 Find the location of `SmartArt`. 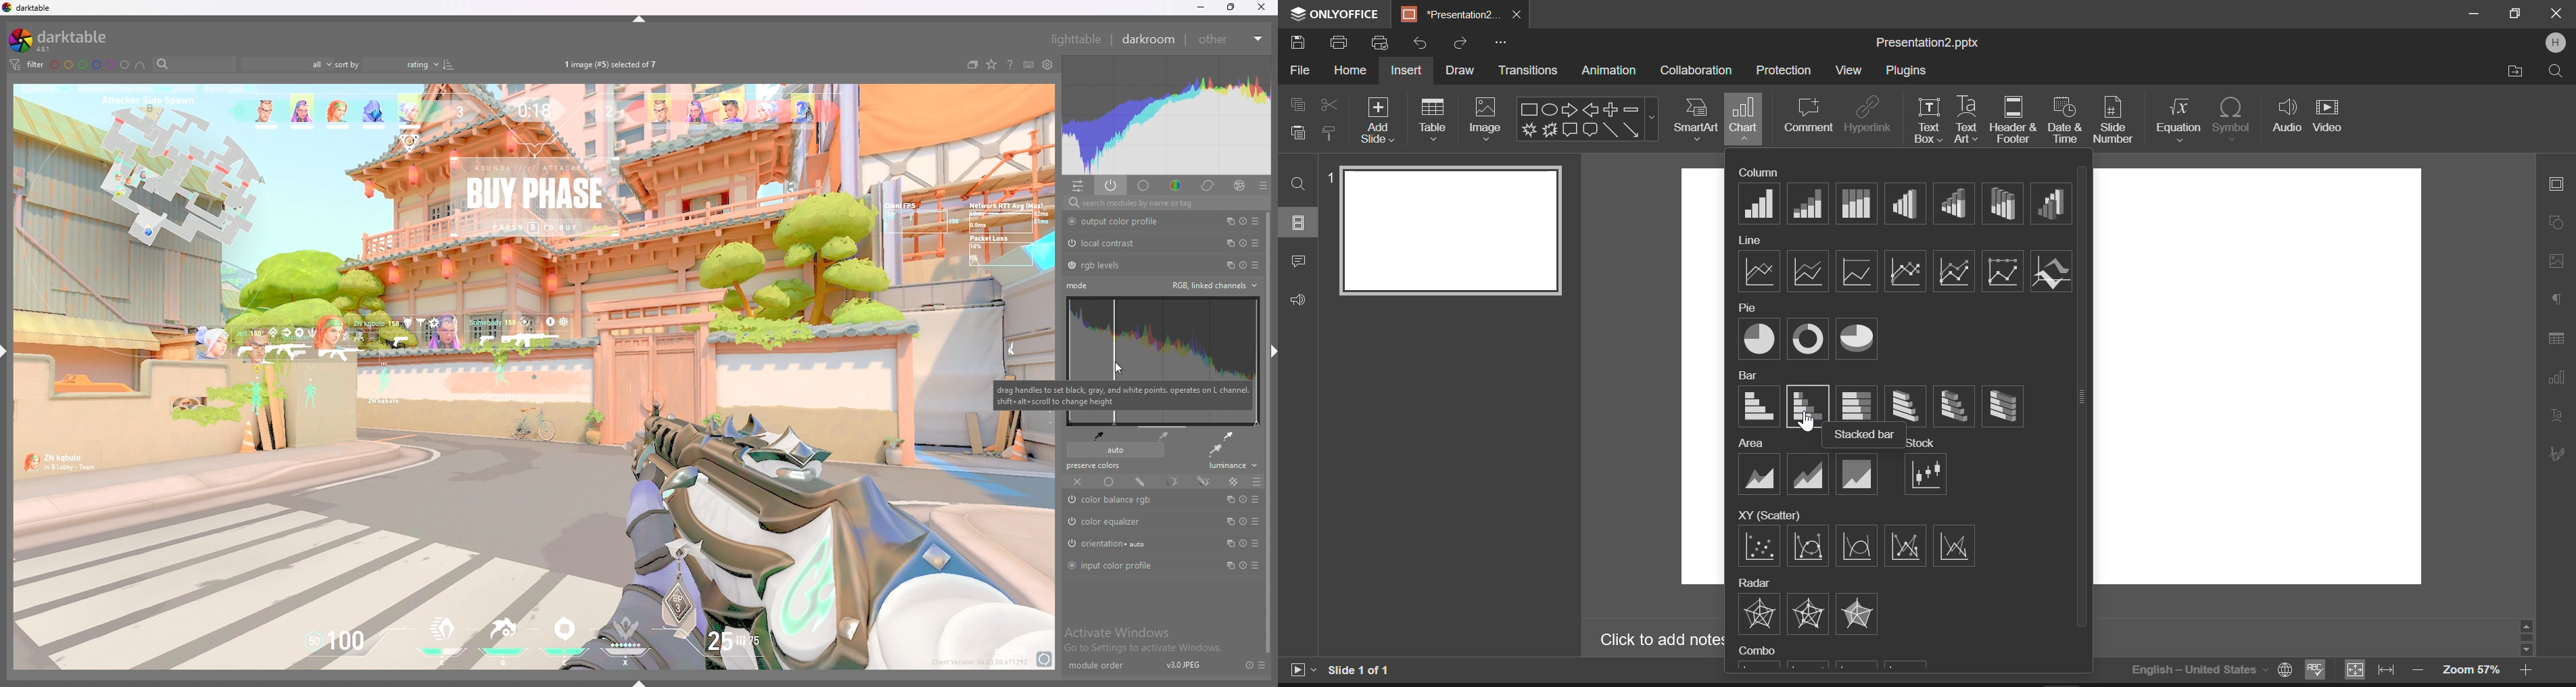

SmartArt is located at coordinates (1696, 120).